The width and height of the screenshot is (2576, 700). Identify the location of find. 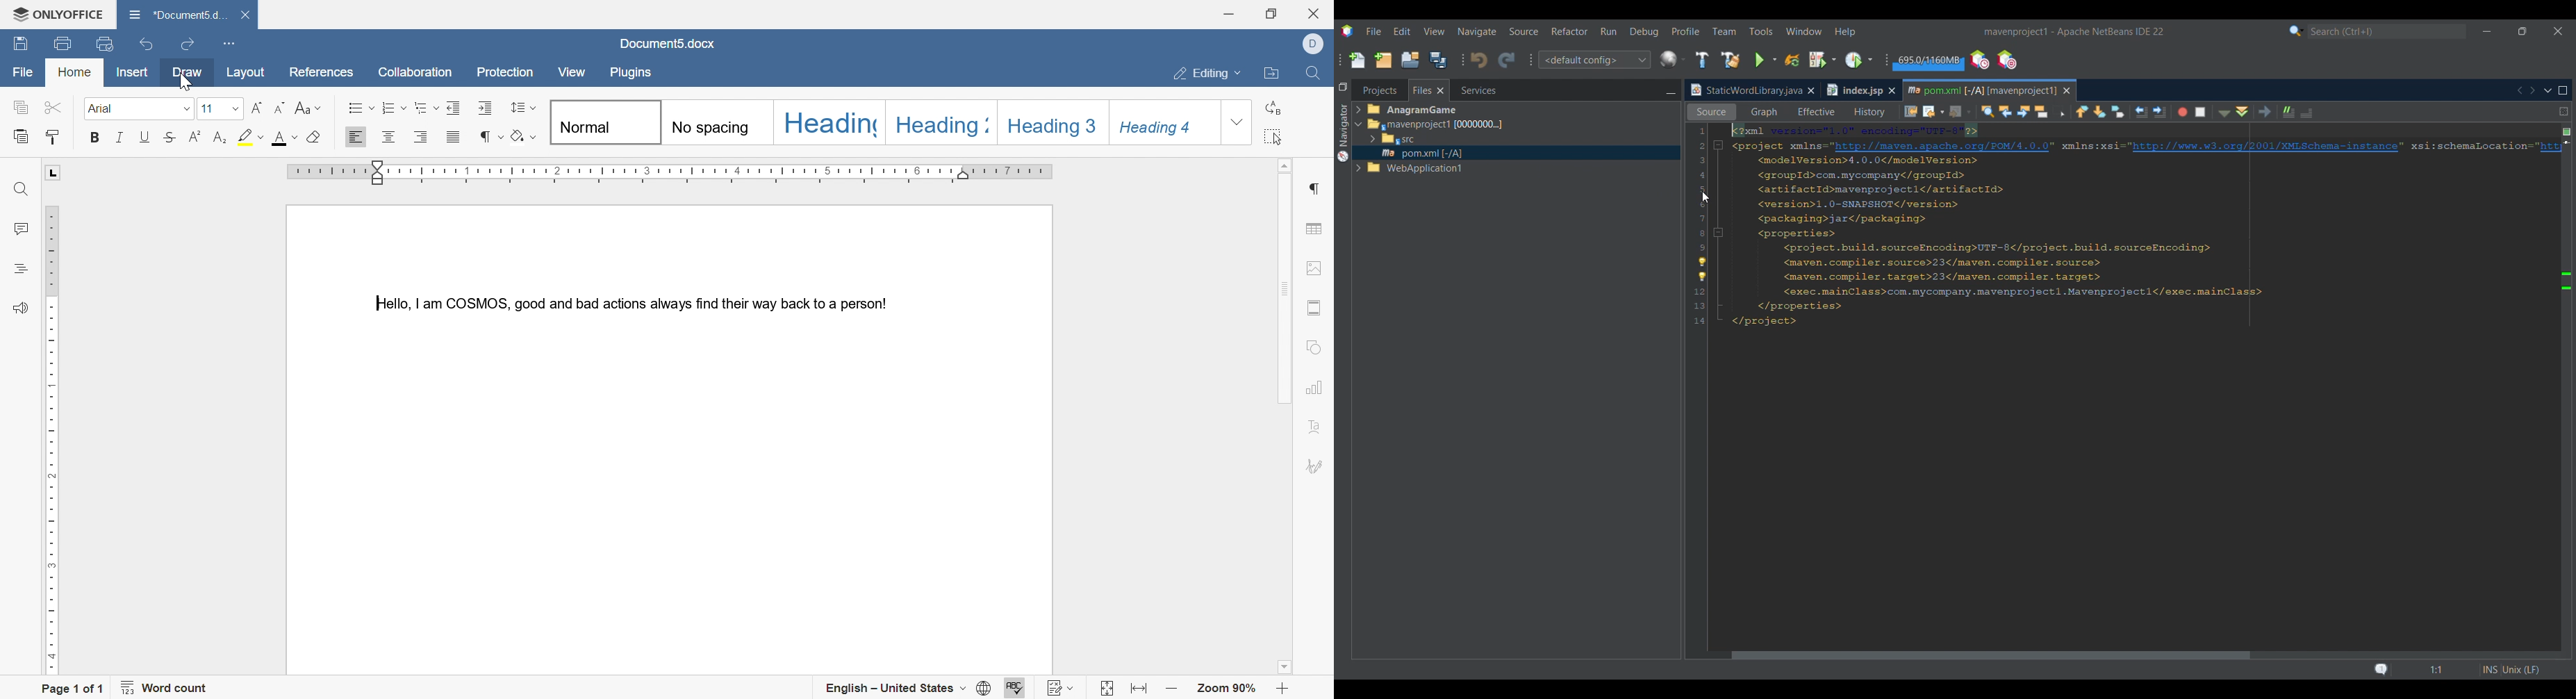
(19, 190).